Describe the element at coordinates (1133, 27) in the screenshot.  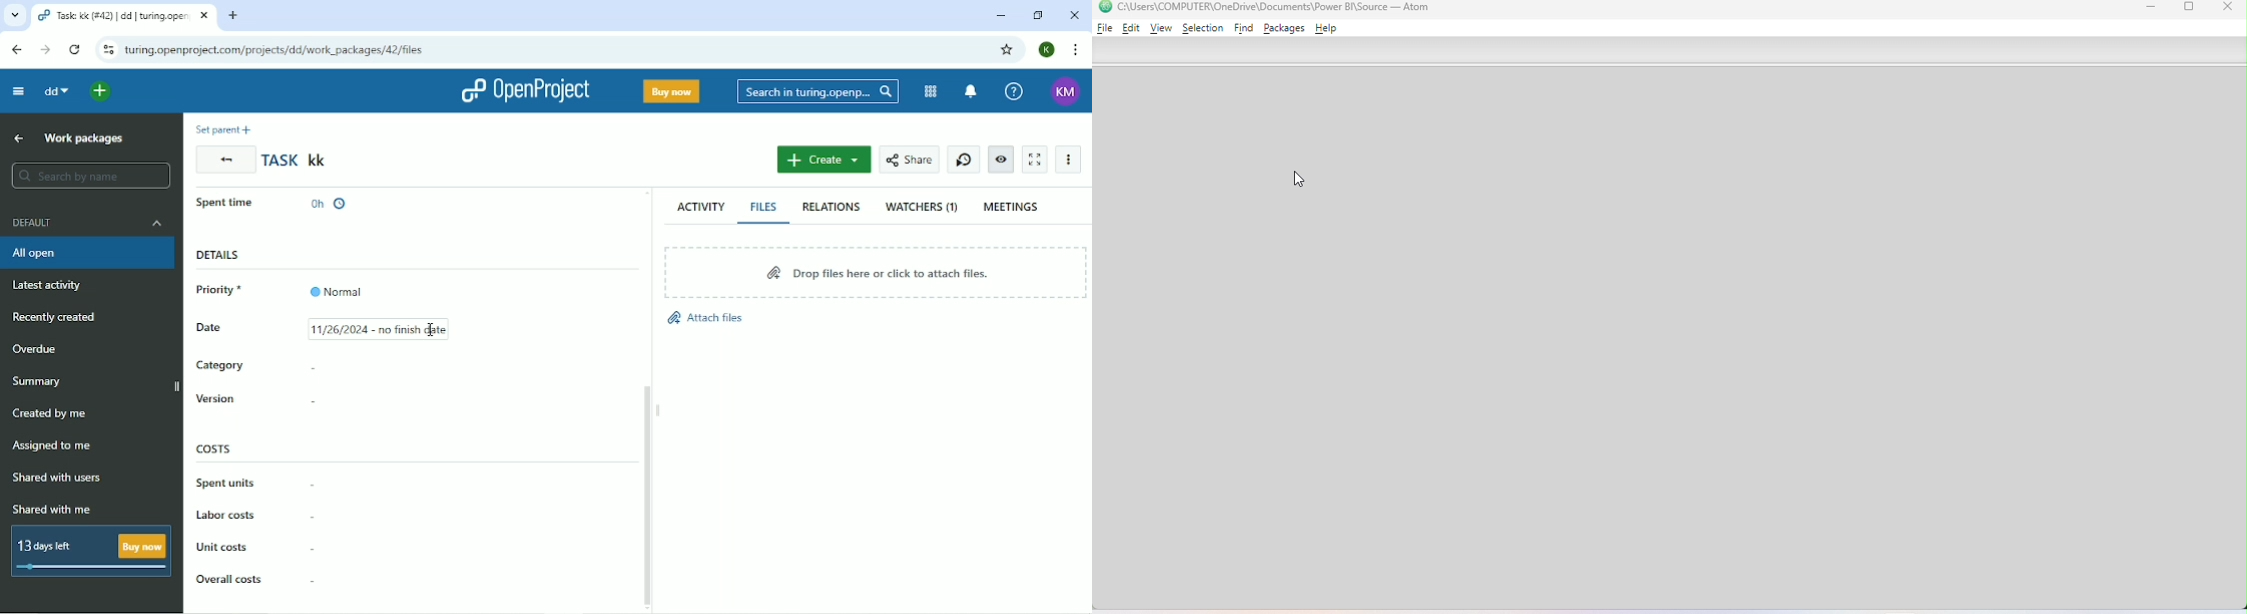
I see `Edit` at that location.